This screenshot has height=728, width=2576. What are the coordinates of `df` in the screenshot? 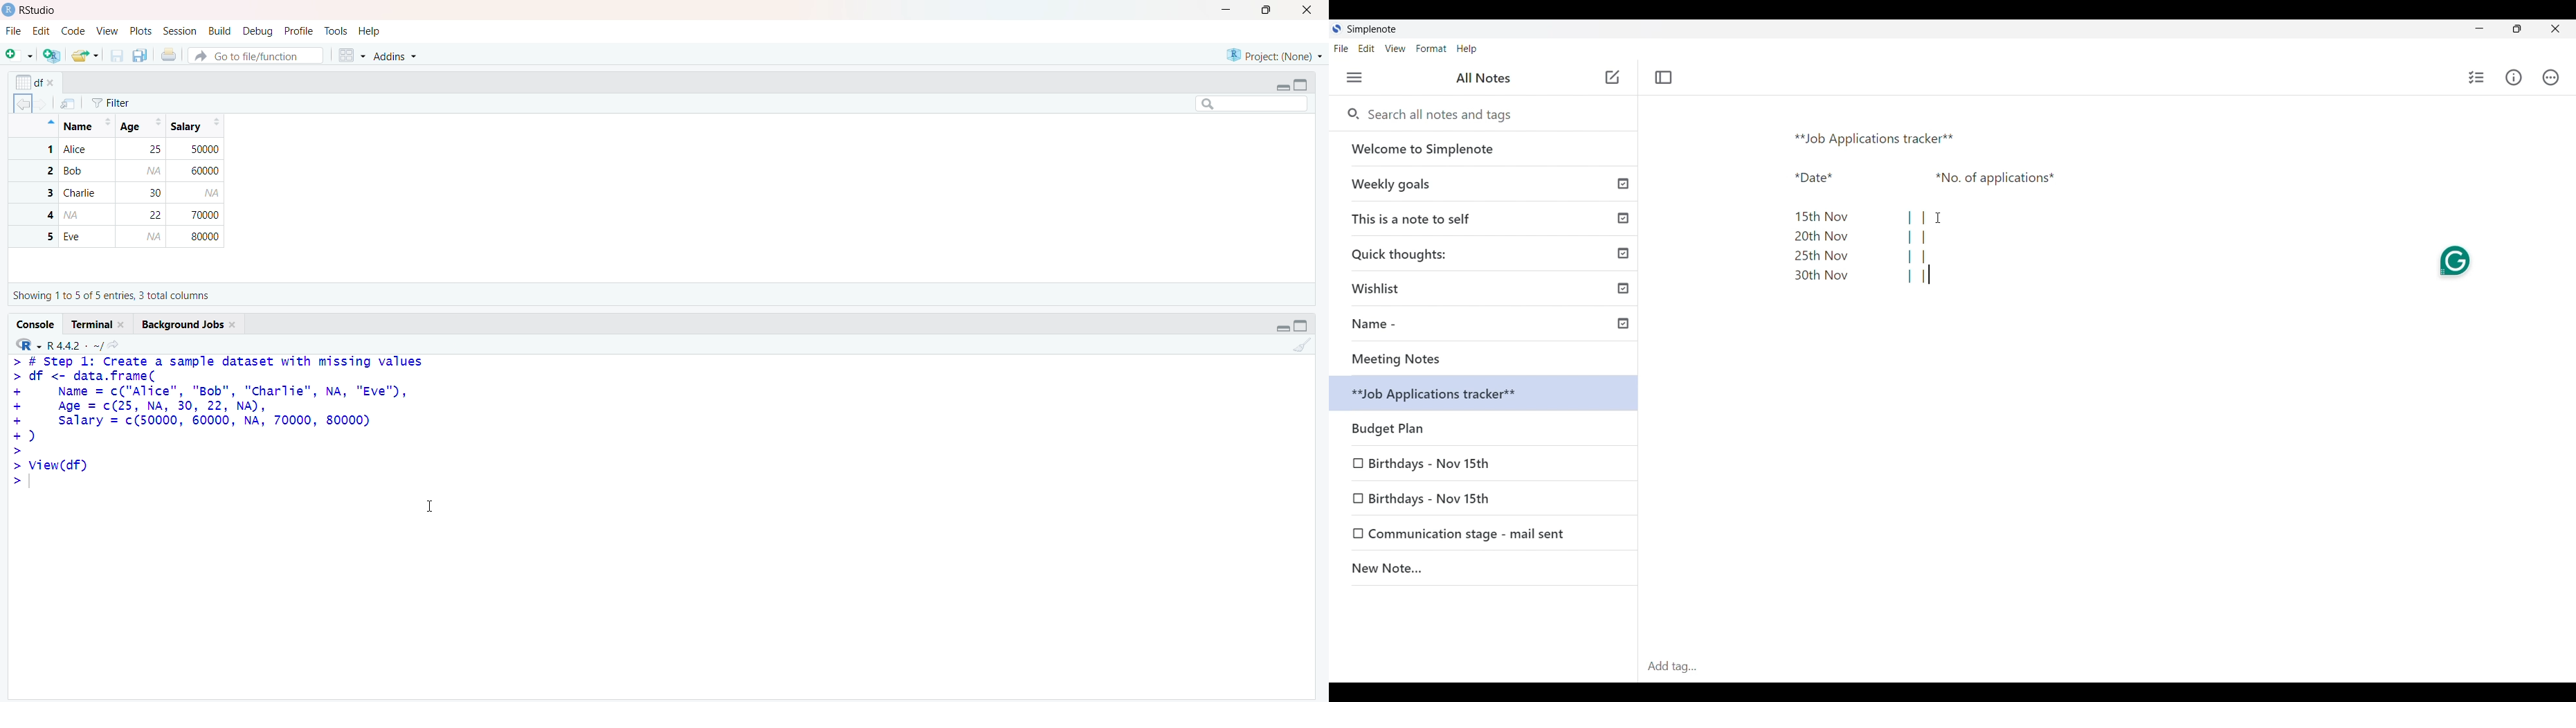 It's located at (36, 80).